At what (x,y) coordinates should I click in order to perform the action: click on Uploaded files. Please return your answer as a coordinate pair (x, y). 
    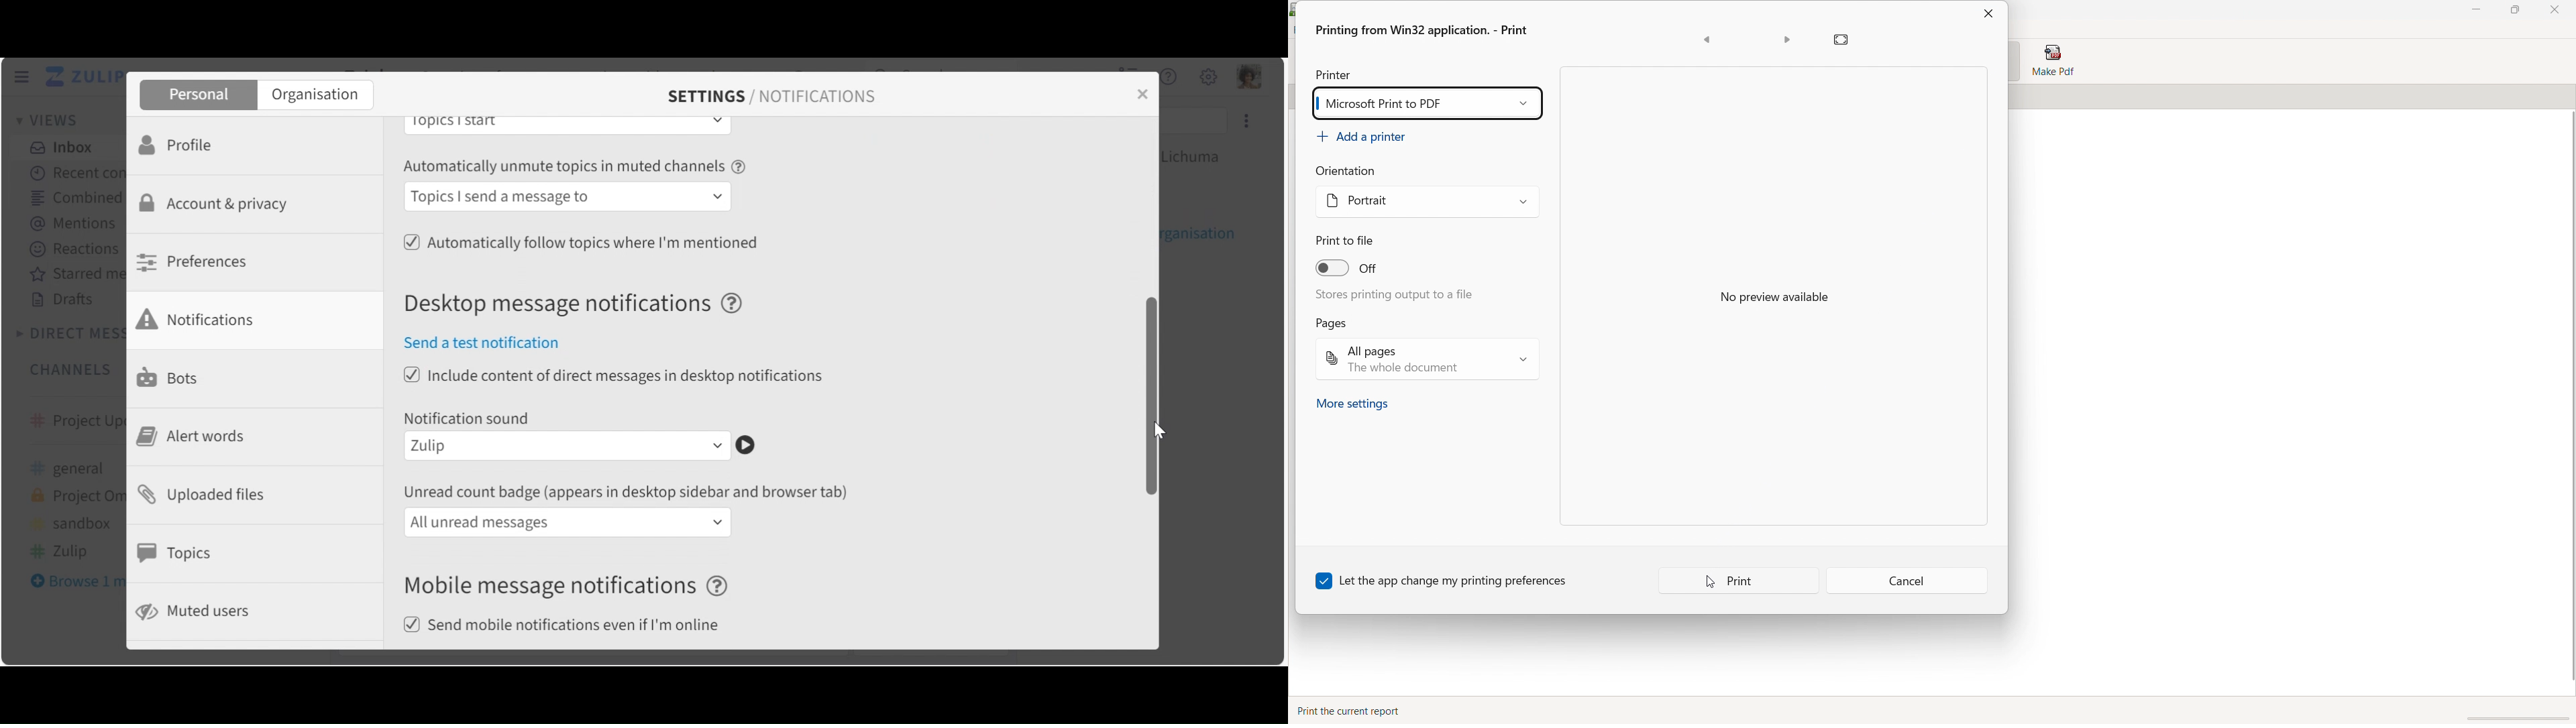
    Looking at the image, I should click on (208, 493).